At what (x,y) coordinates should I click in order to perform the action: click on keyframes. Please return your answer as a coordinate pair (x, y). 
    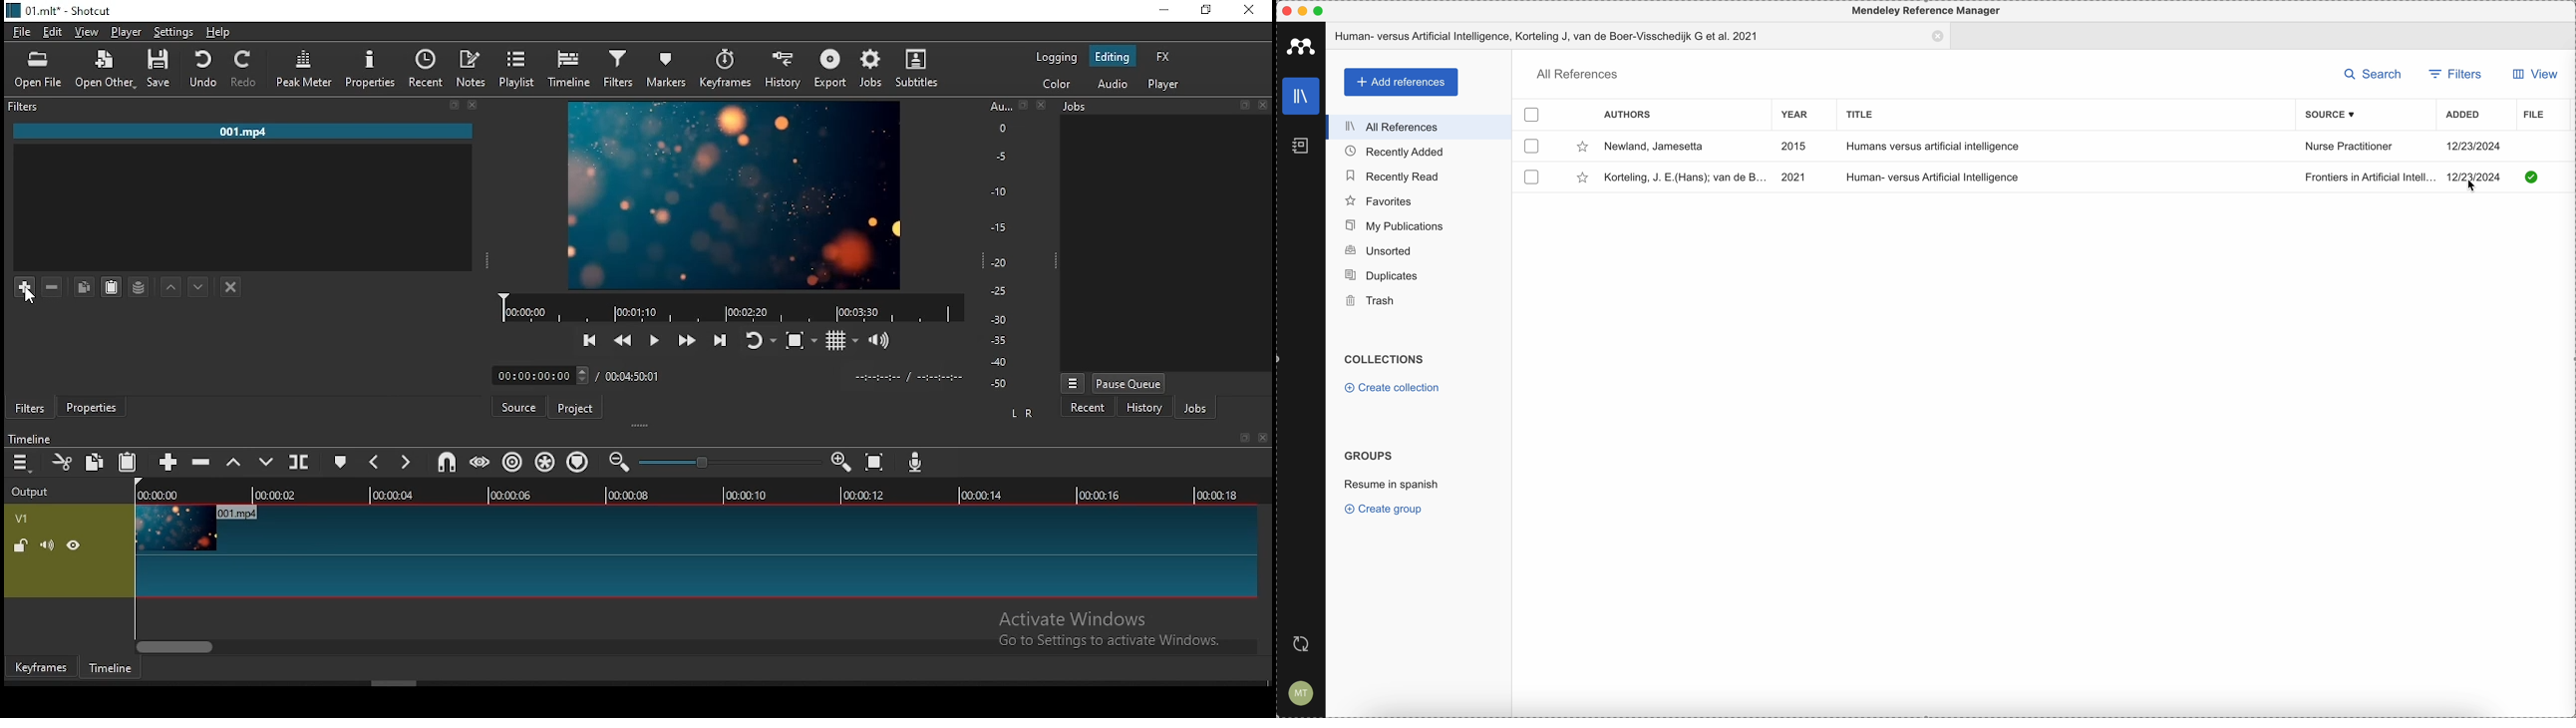
    Looking at the image, I should click on (729, 69).